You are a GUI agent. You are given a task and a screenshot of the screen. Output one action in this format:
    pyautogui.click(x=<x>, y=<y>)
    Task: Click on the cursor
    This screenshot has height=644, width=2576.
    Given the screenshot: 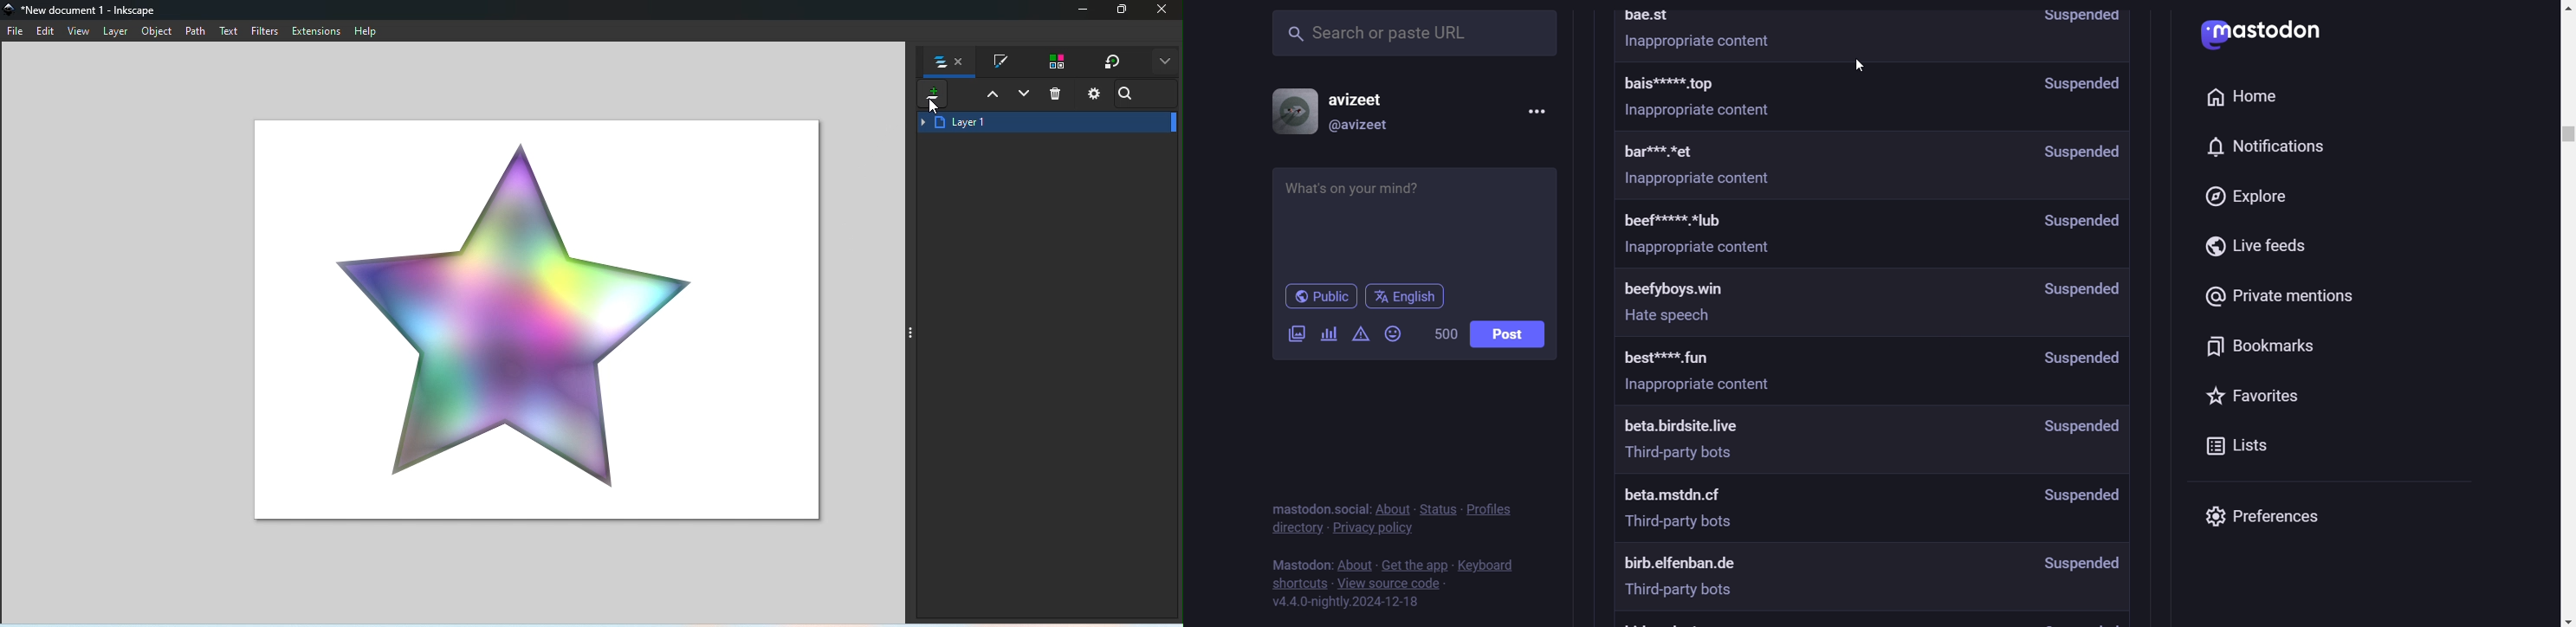 What is the action you would take?
    pyautogui.click(x=1859, y=62)
    